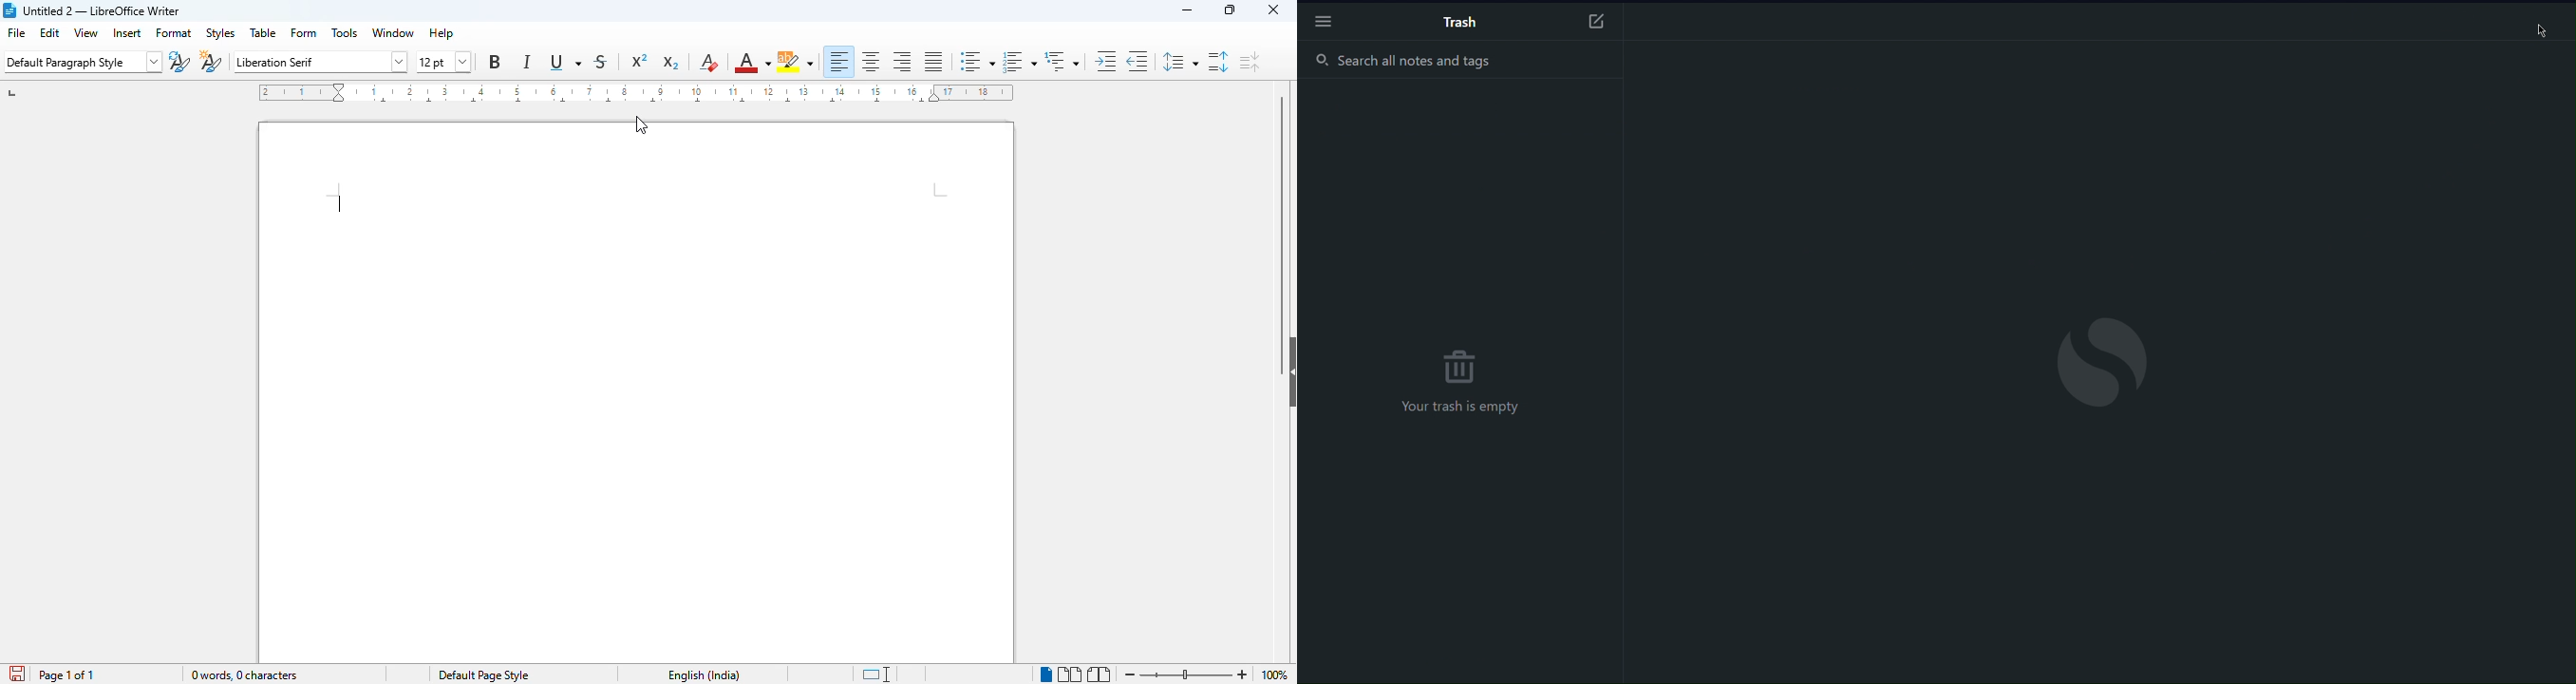 This screenshot has height=700, width=2576. Describe the element at coordinates (66, 674) in the screenshot. I see `page 1 of 1` at that location.